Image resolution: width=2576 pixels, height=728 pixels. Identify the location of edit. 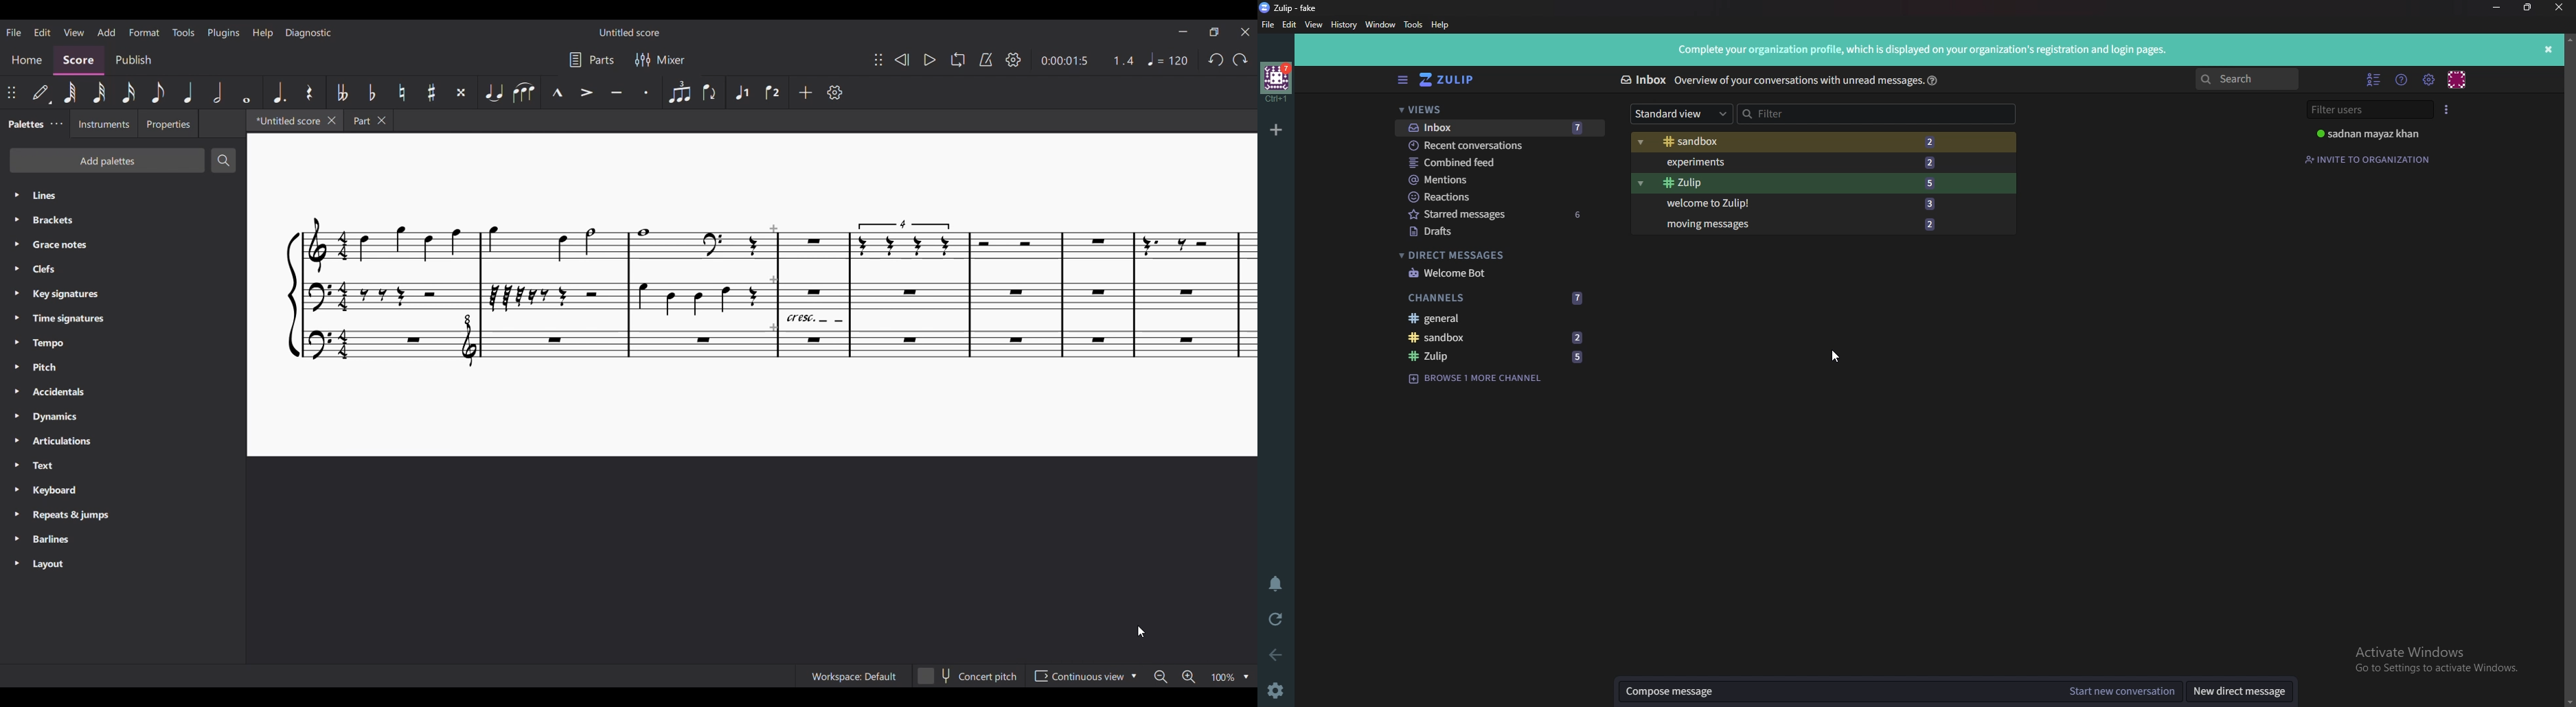
(1290, 25).